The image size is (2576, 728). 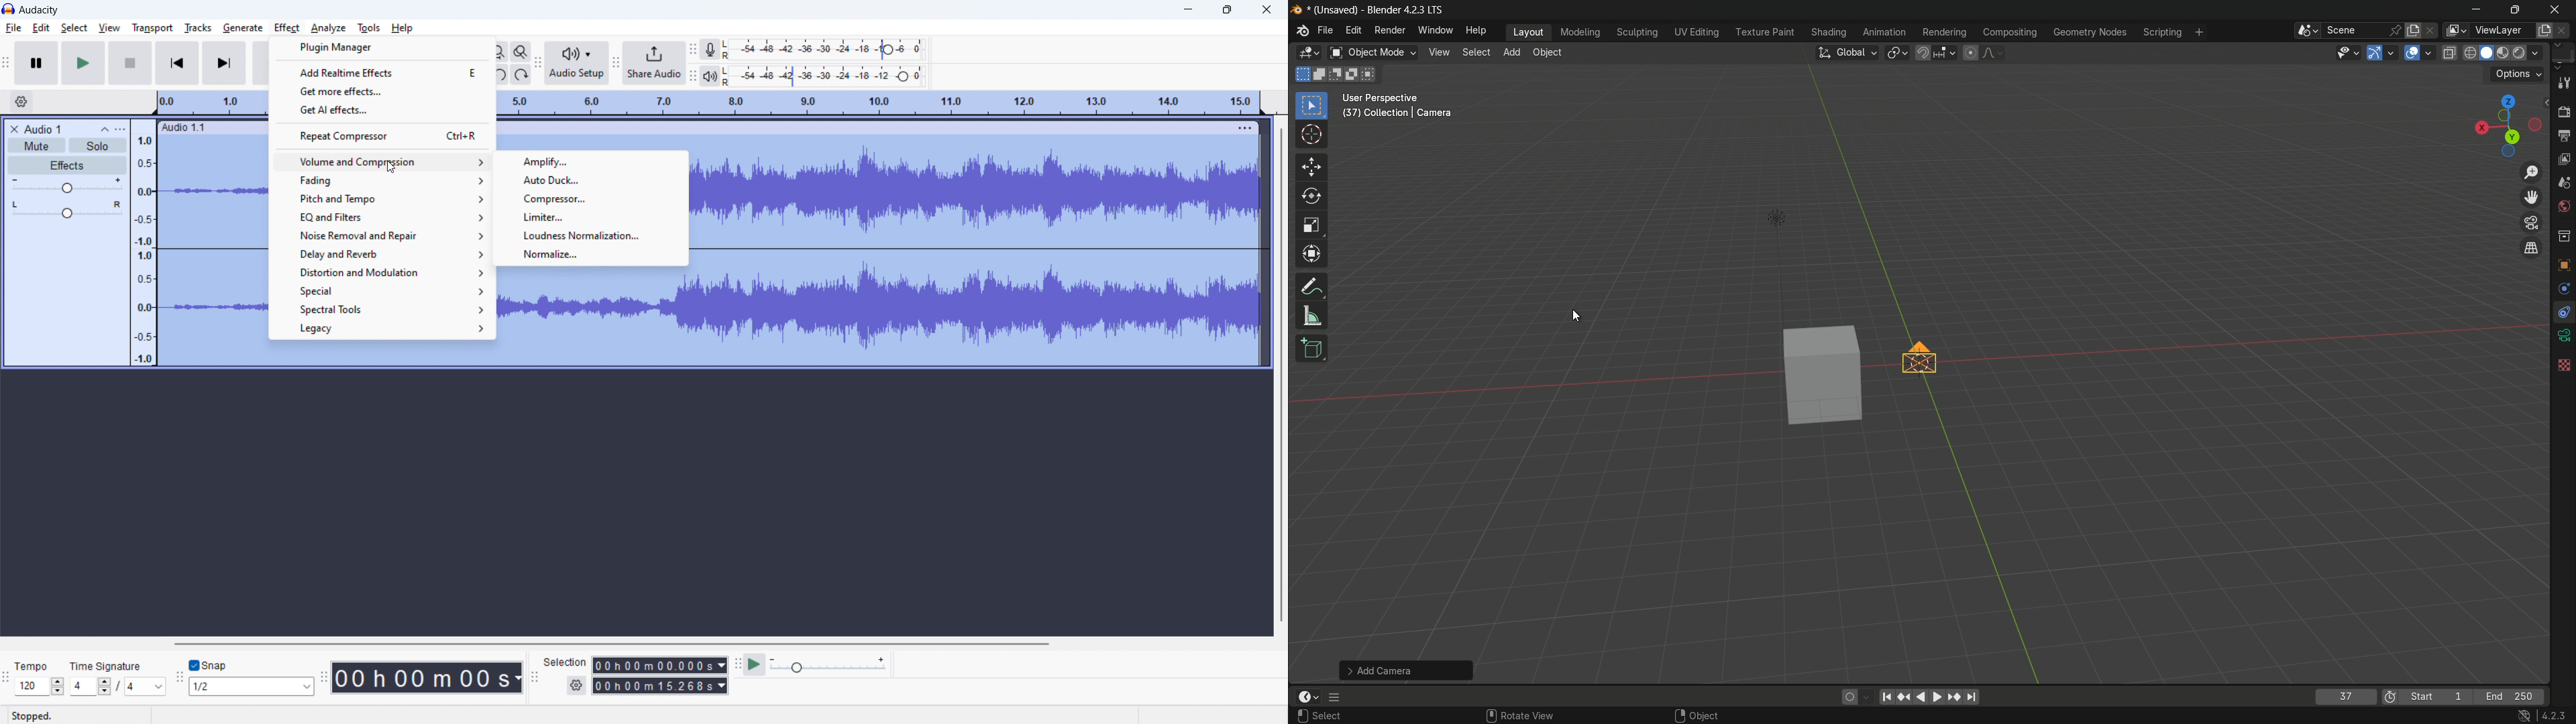 I want to click on proportional editing object, so click(x=1972, y=53).